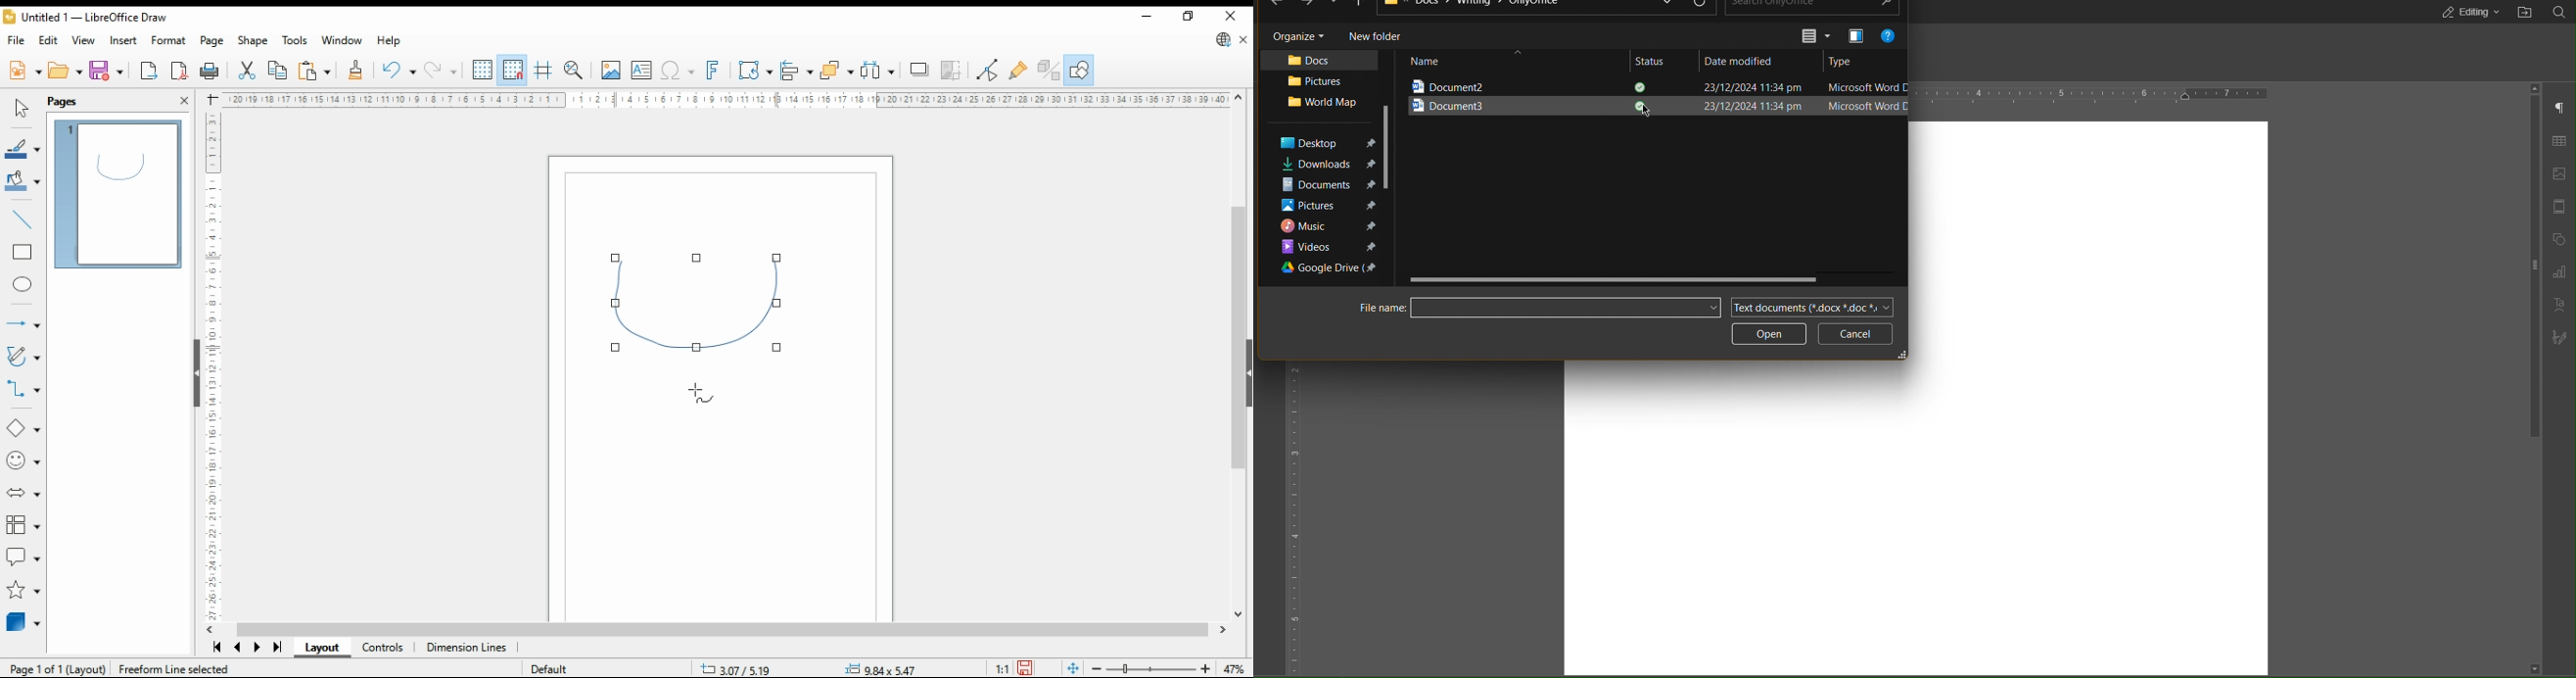 This screenshot has width=2576, height=700. I want to click on Shape Settings, so click(2560, 238).